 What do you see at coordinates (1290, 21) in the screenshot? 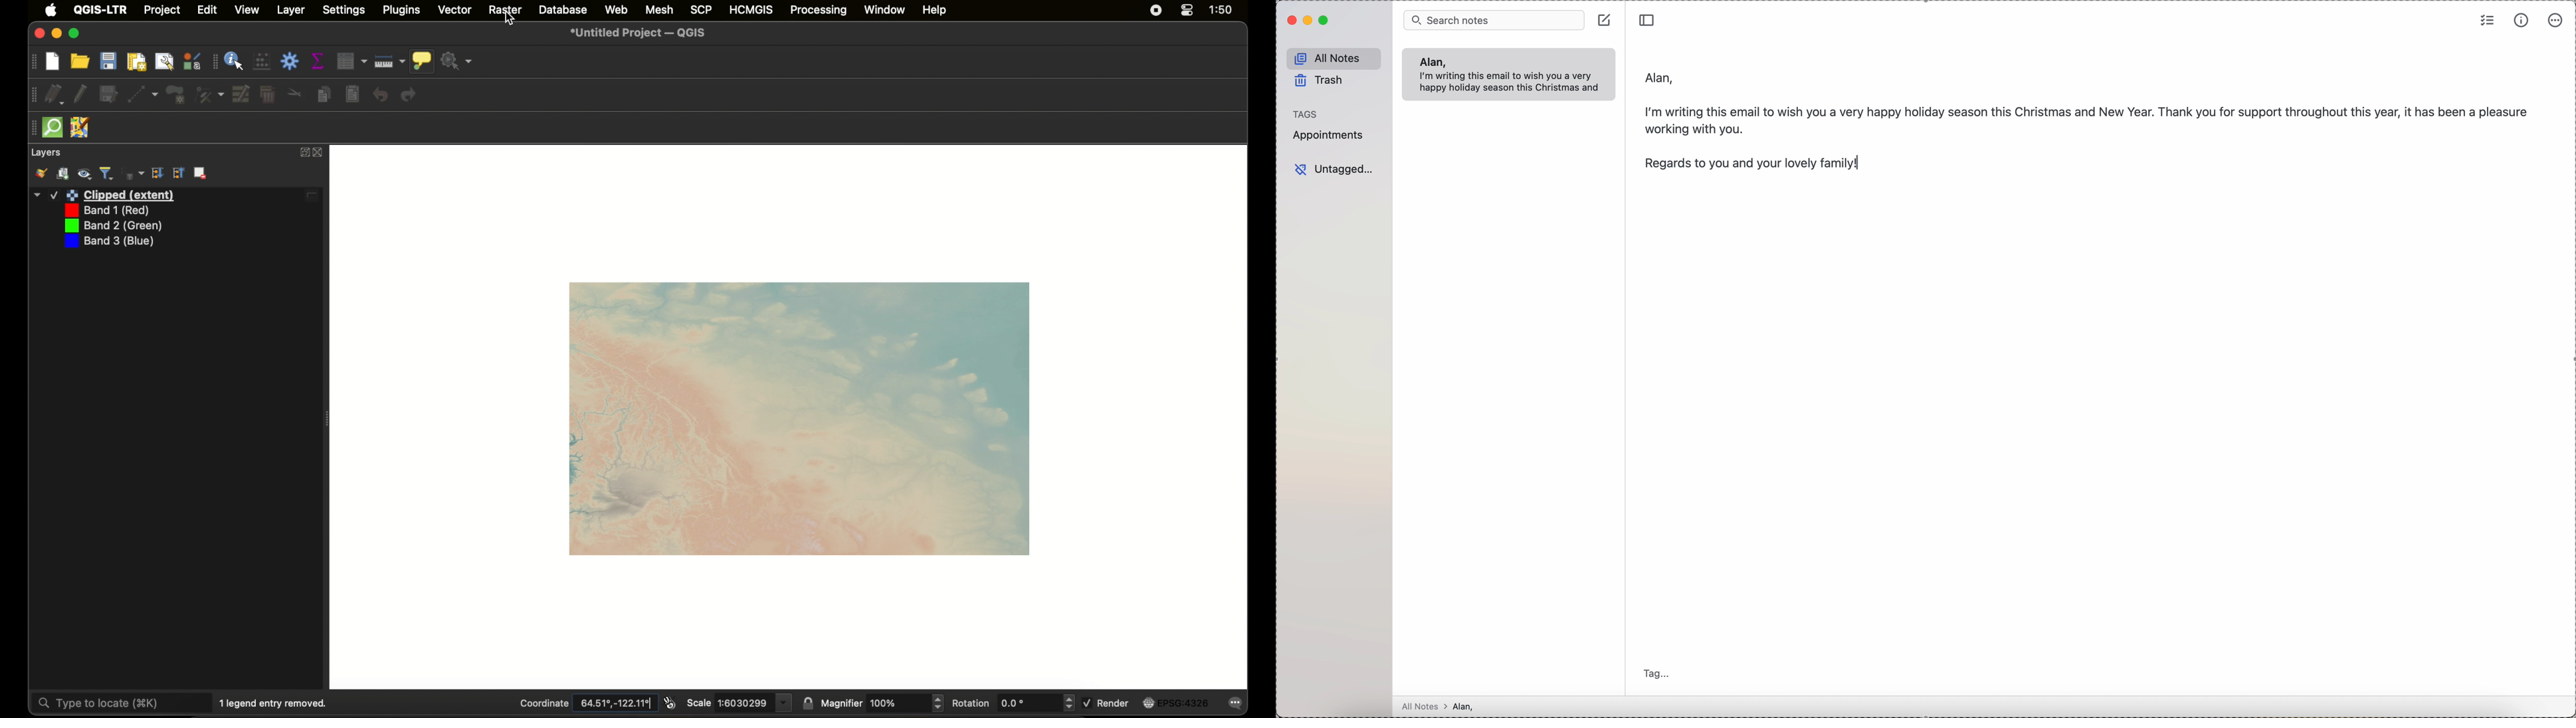
I see `close program` at bounding box center [1290, 21].